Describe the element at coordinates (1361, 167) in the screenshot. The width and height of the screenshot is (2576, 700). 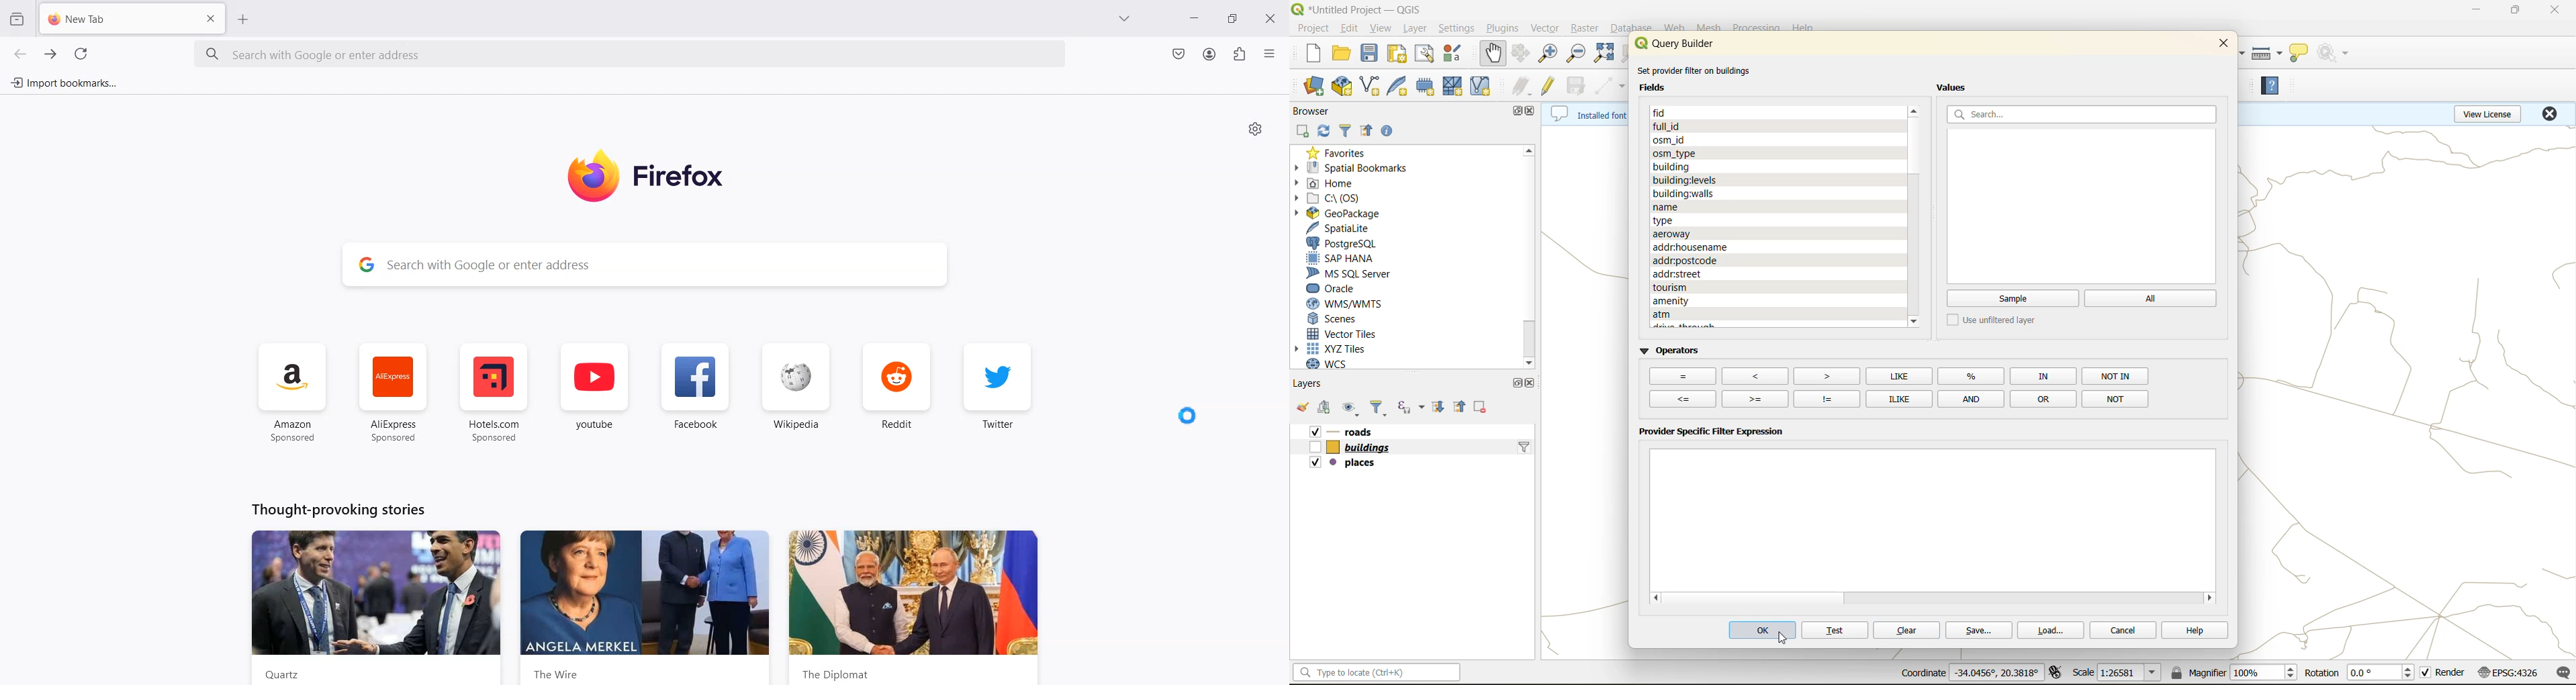
I see `spatial bookmarks` at that location.